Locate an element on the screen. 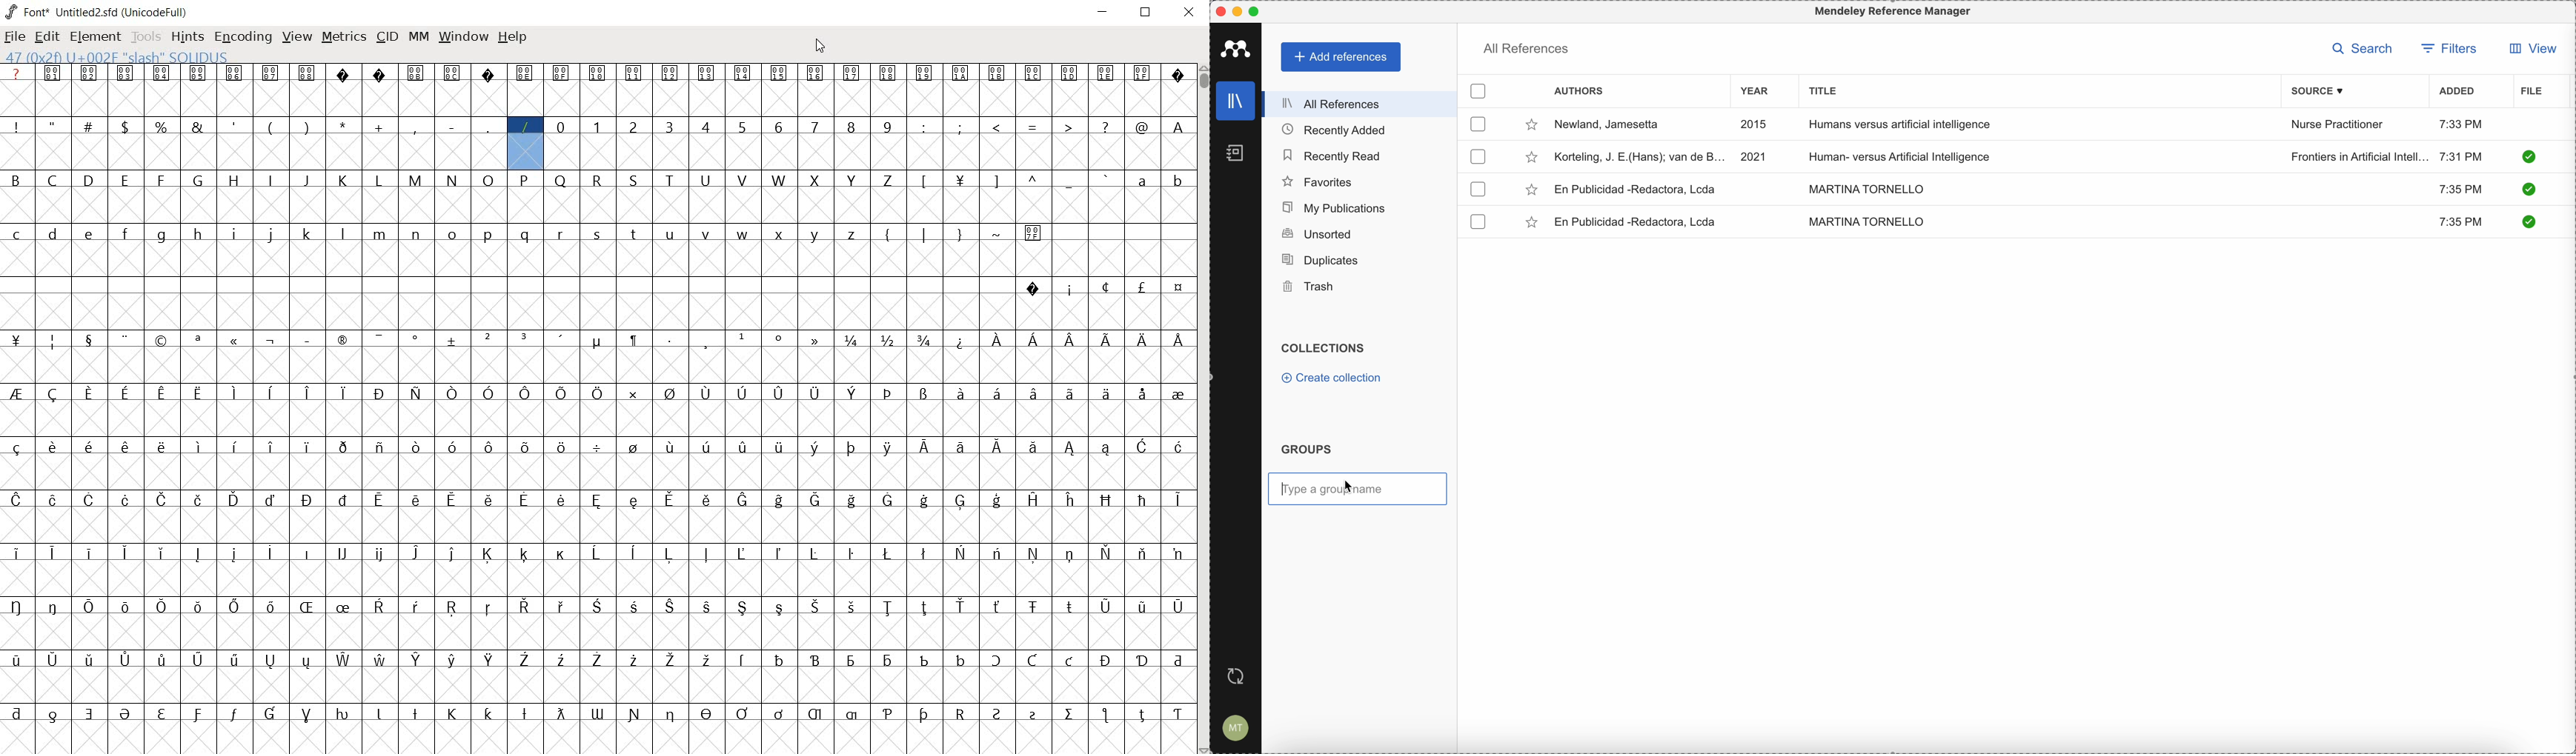  glyph is located at coordinates (852, 341).